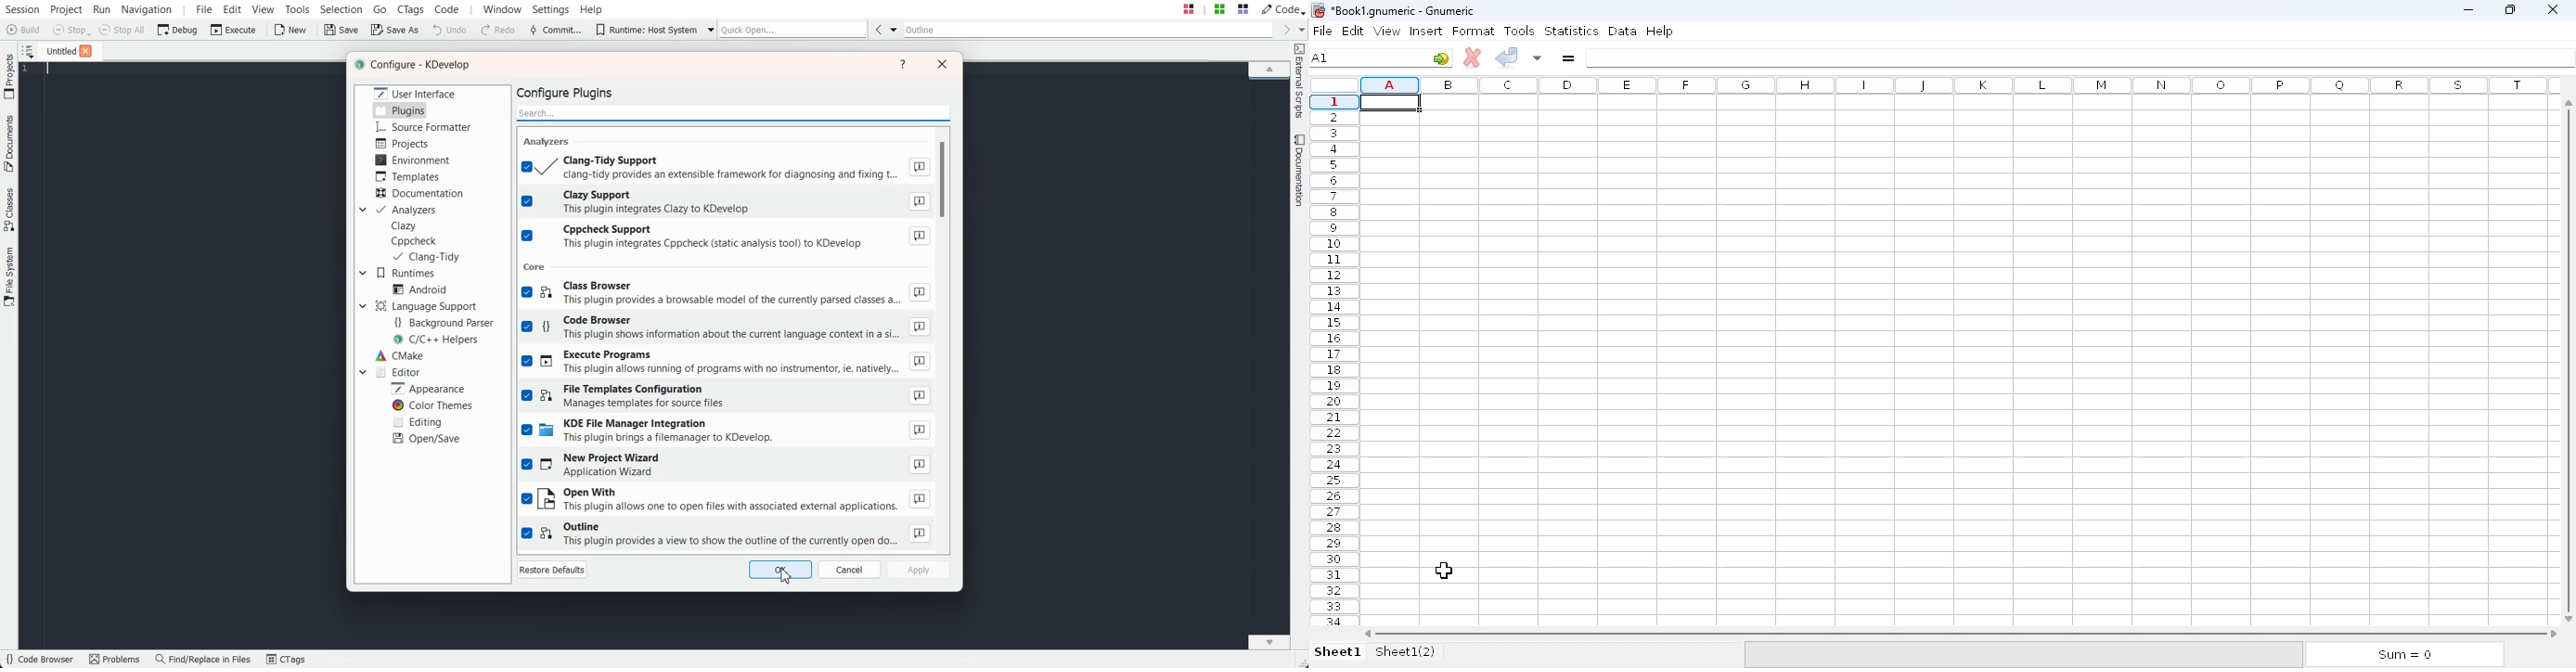  Describe the element at coordinates (450, 29) in the screenshot. I see `Undo` at that location.